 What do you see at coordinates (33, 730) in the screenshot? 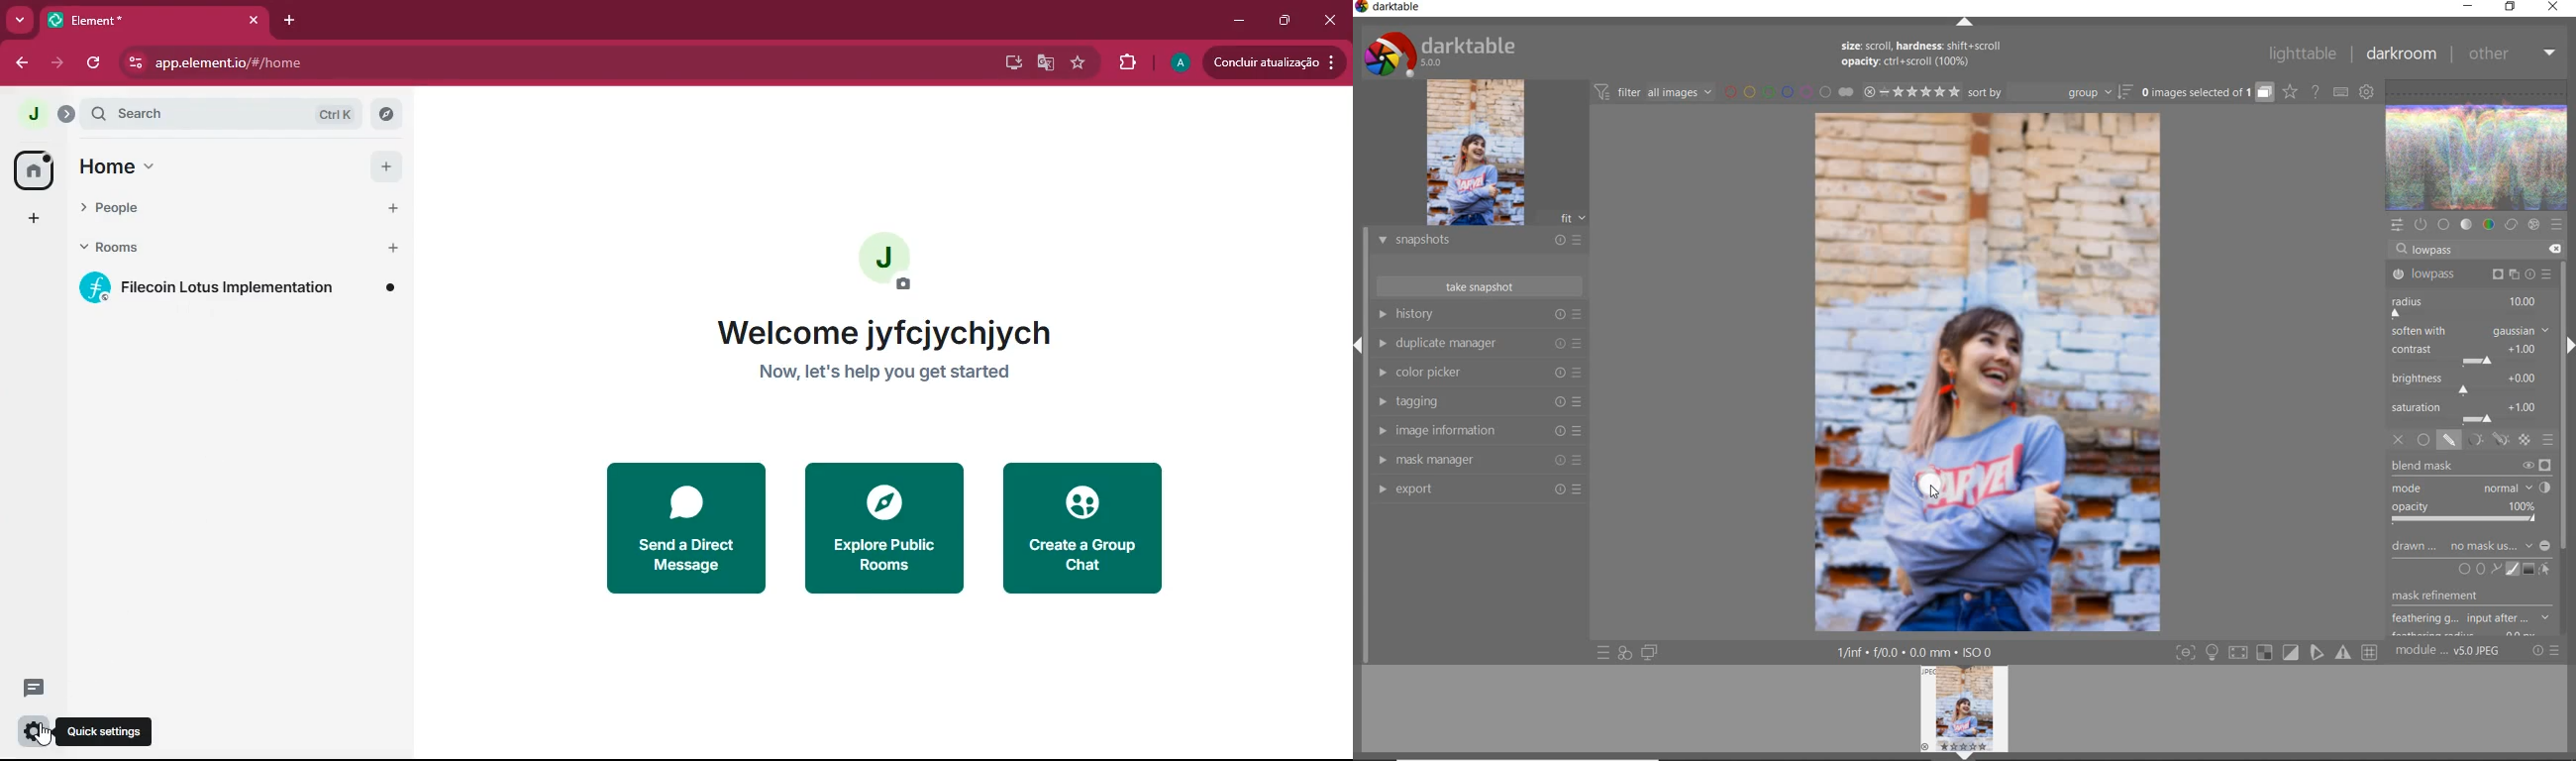
I see `settings` at bounding box center [33, 730].